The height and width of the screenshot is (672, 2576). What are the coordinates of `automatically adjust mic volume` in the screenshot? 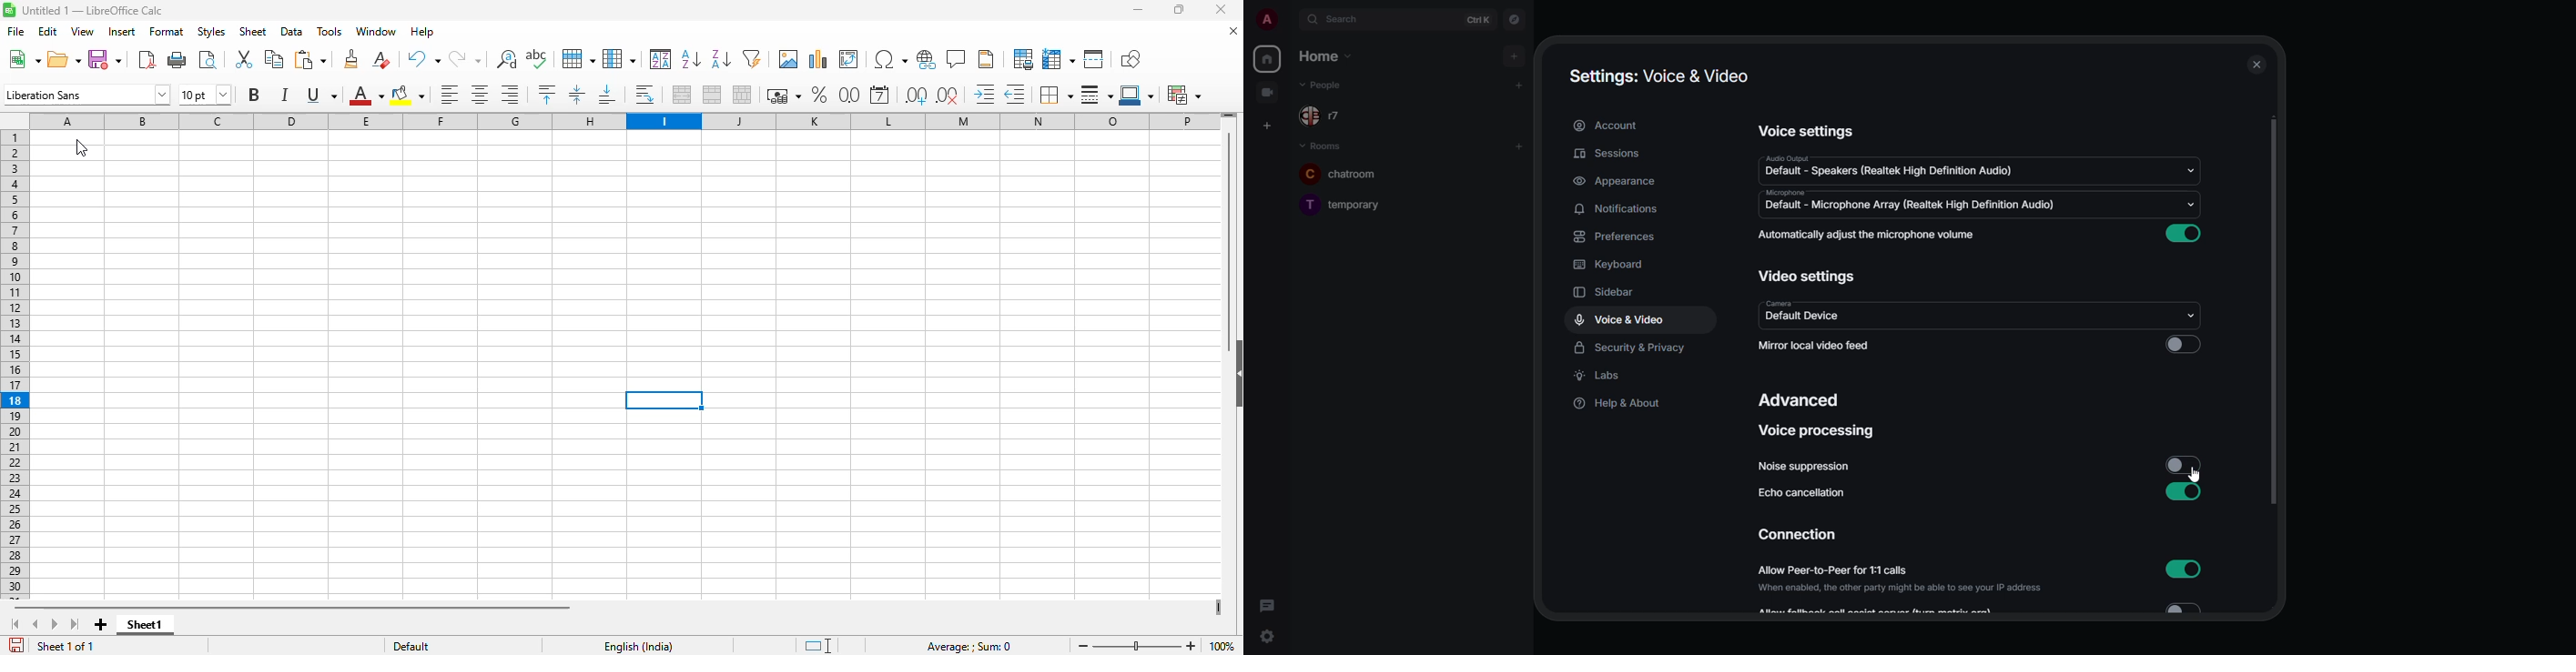 It's located at (1869, 235).